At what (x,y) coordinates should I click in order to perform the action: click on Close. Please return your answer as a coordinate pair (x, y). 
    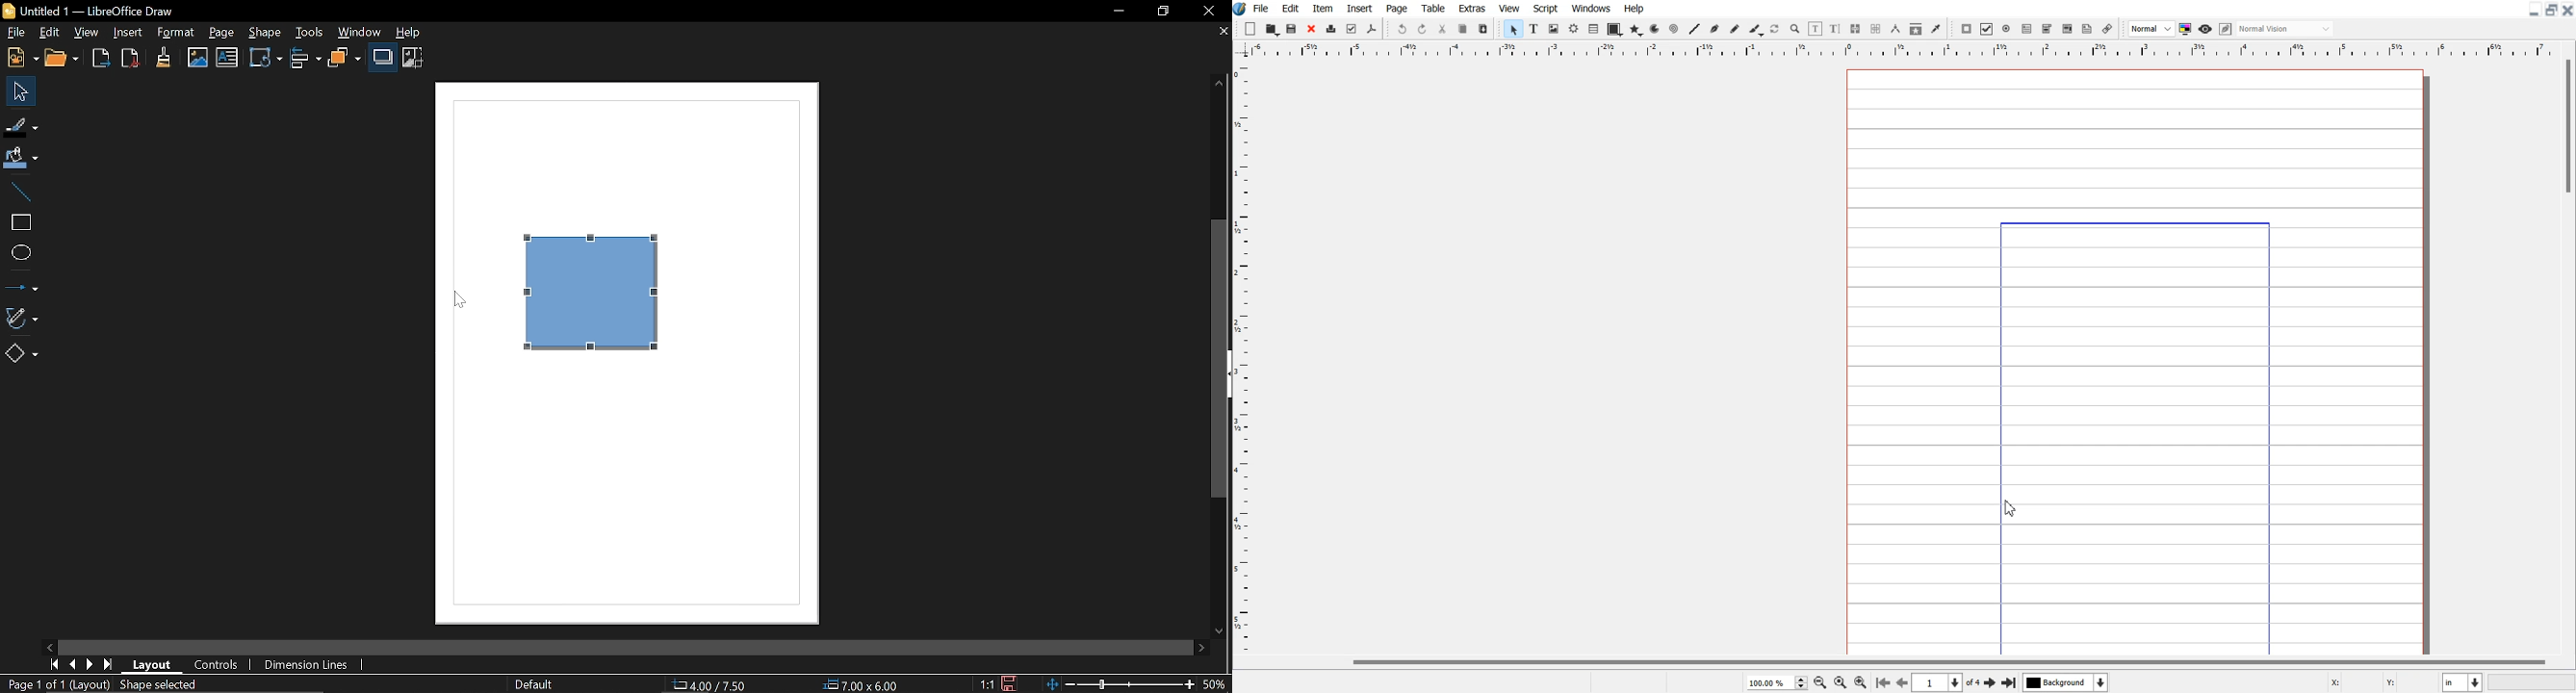
    Looking at the image, I should click on (1310, 27).